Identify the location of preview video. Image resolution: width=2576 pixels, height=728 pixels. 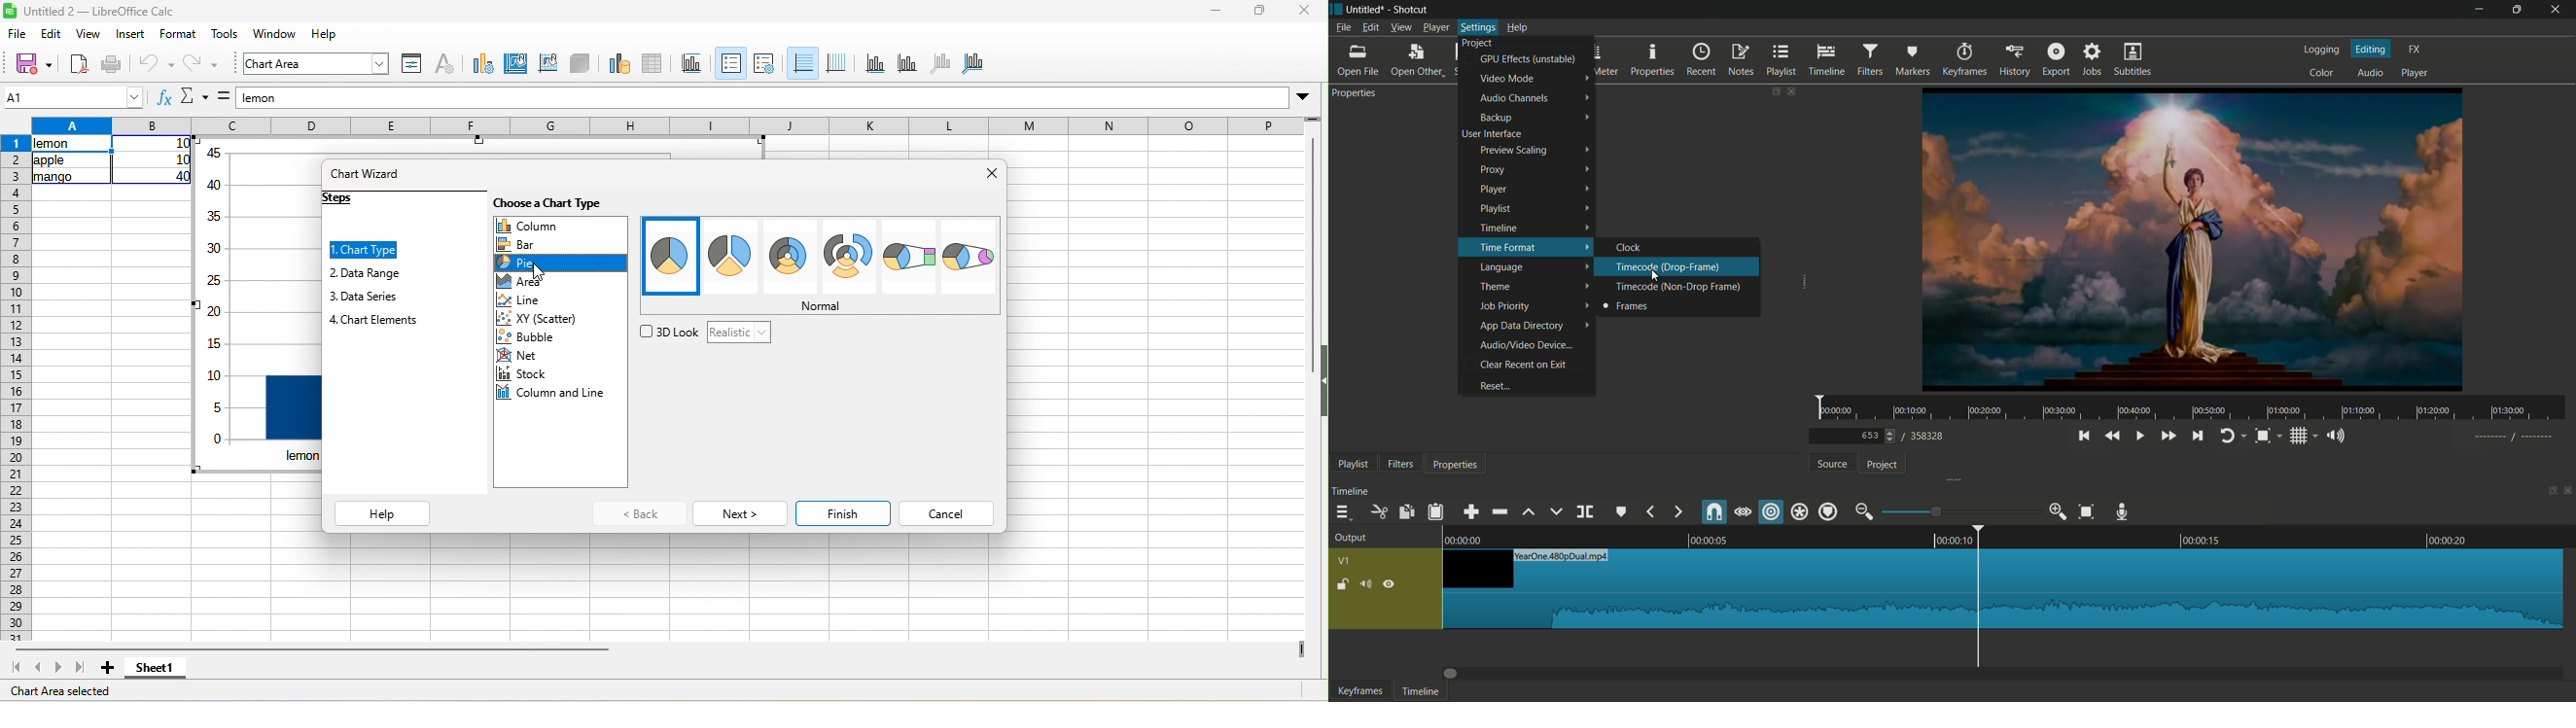
(2191, 244).